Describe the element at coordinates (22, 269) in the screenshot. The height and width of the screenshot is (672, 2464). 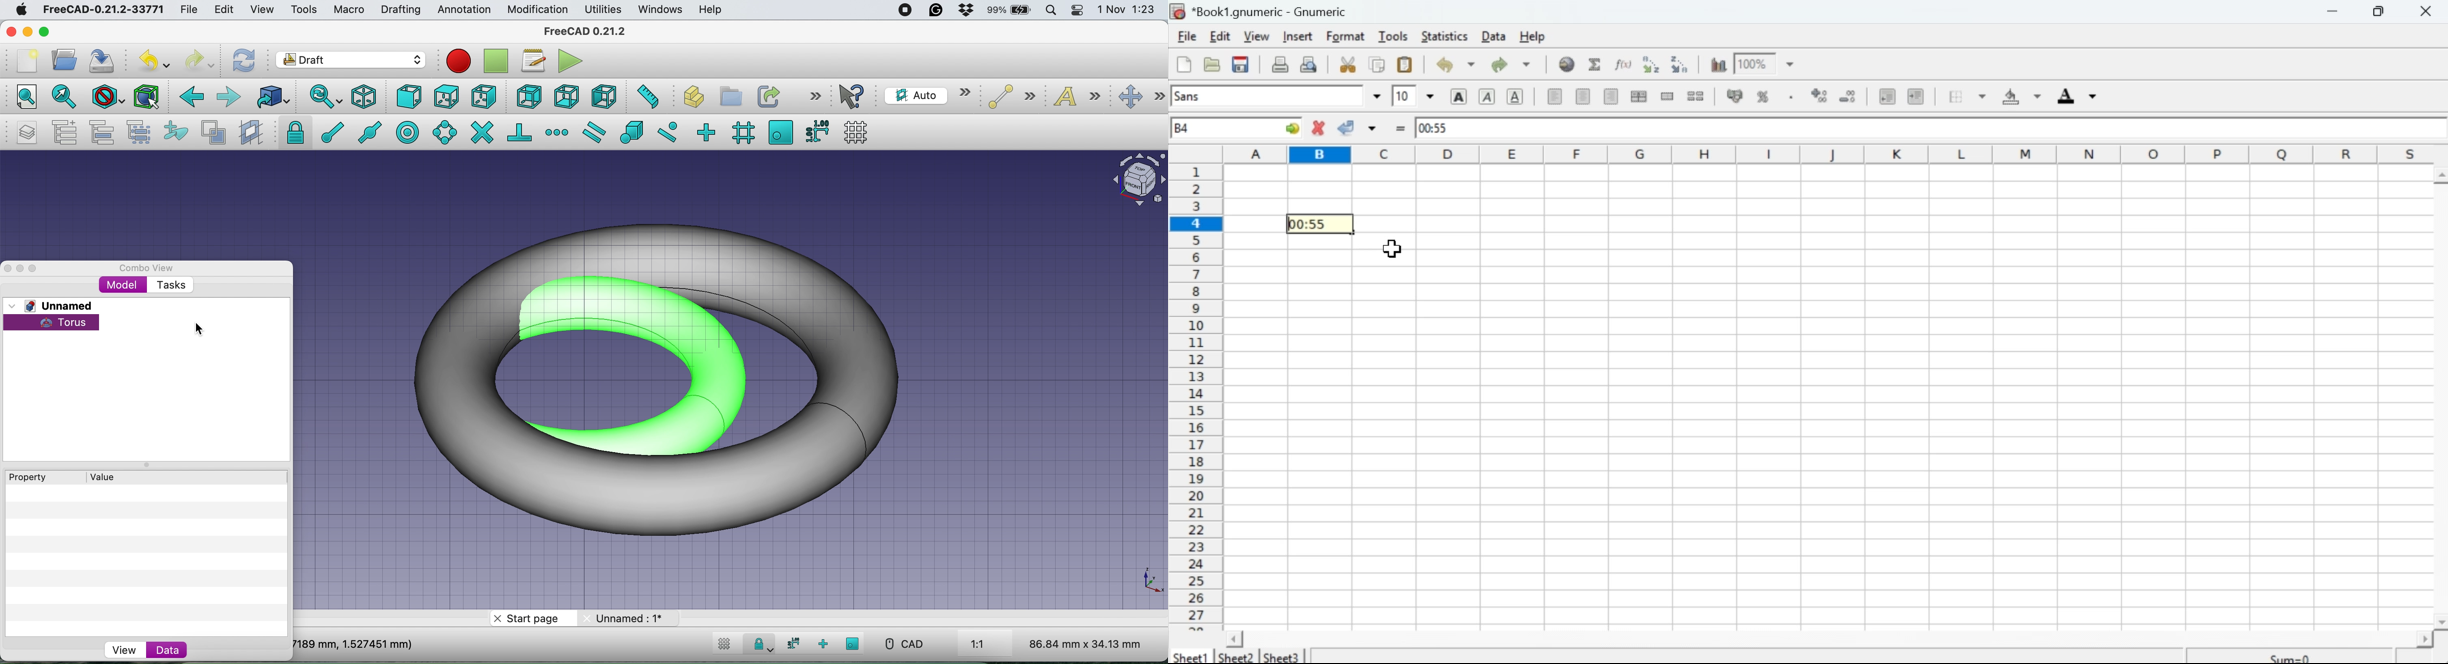
I see `Toggle Floating Window` at that location.